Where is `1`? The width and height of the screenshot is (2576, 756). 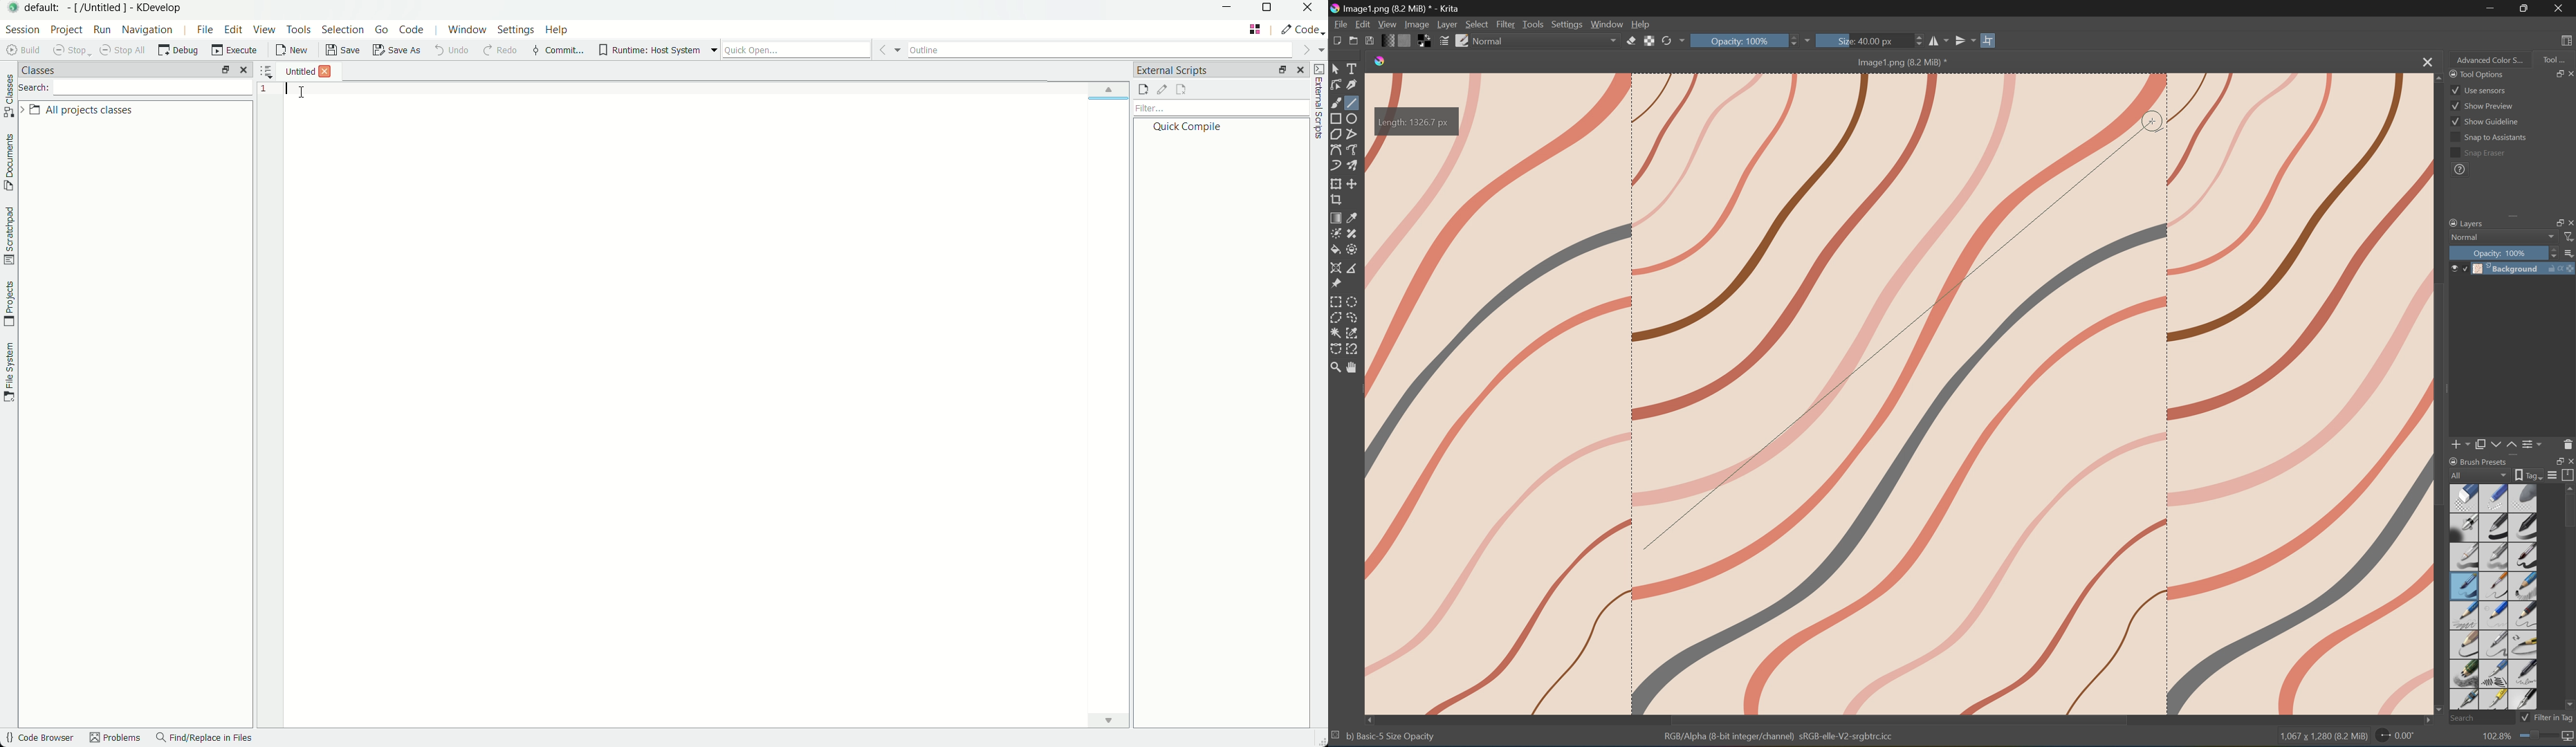 1 is located at coordinates (266, 89).